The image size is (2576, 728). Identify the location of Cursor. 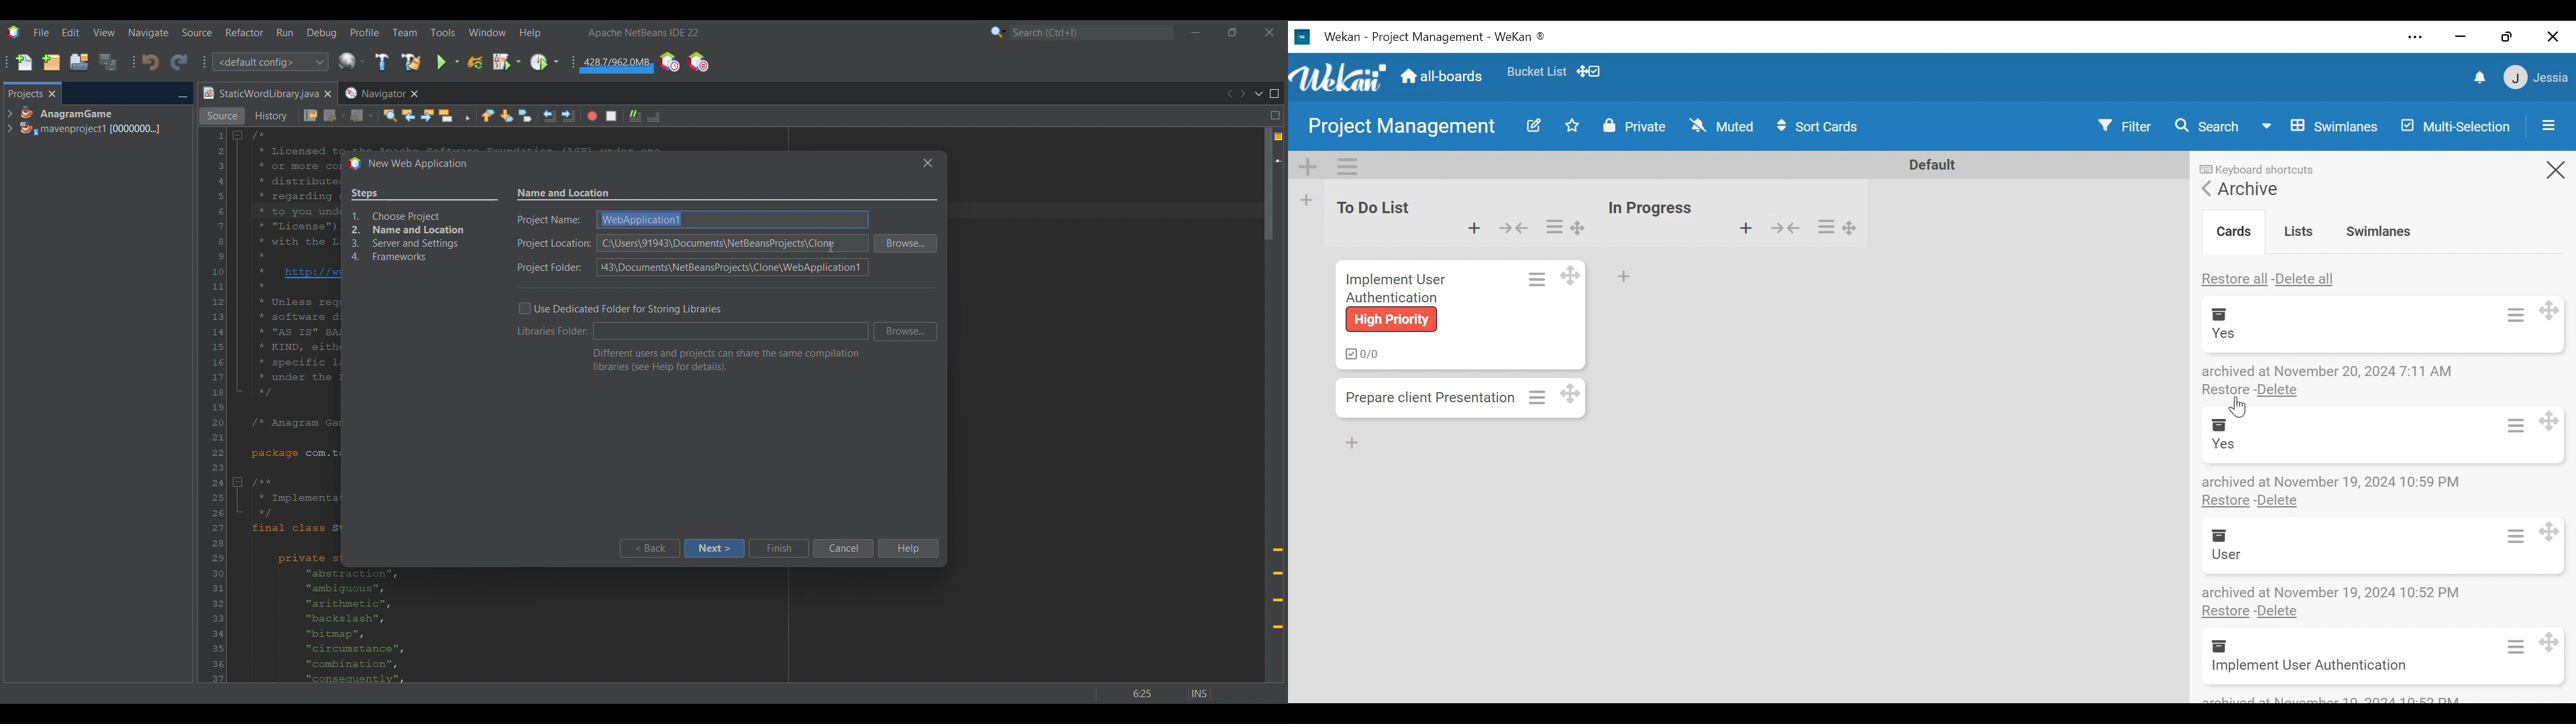
(2237, 408).